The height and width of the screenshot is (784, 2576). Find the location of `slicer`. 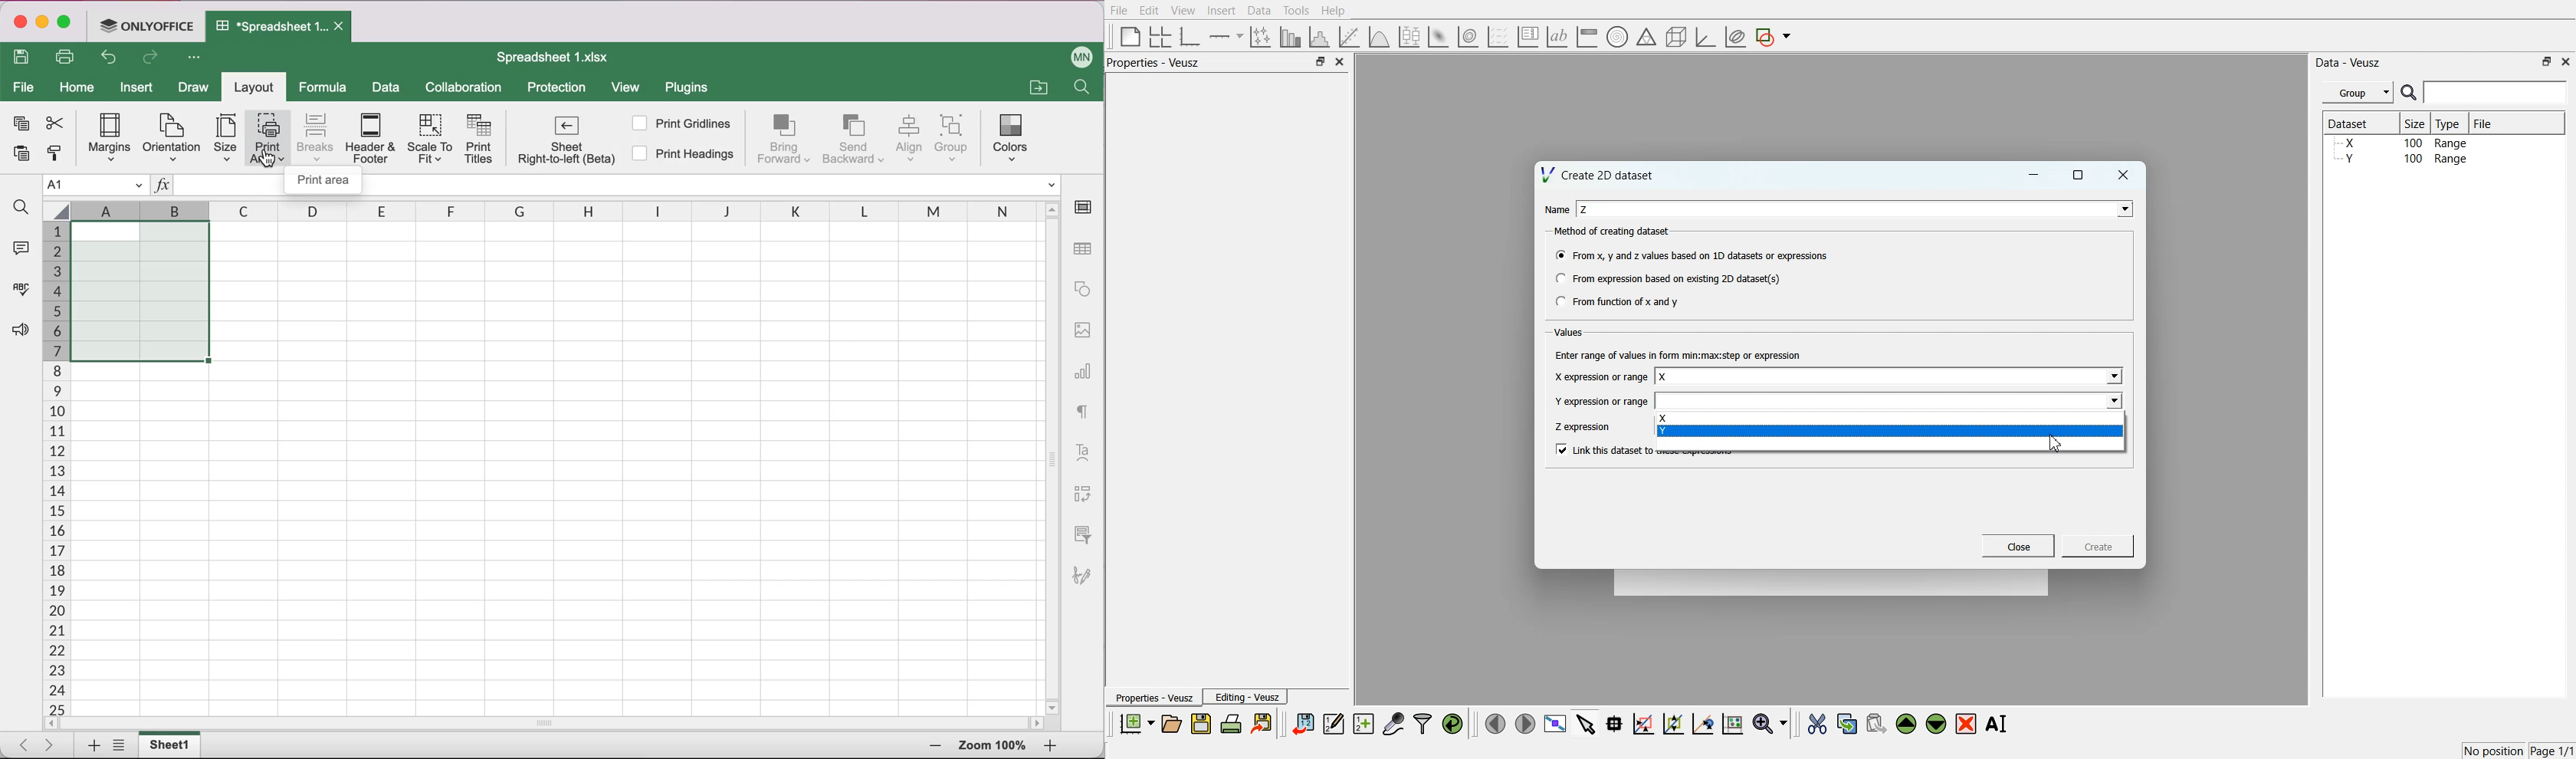

slicer is located at coordinates (1080, 534).